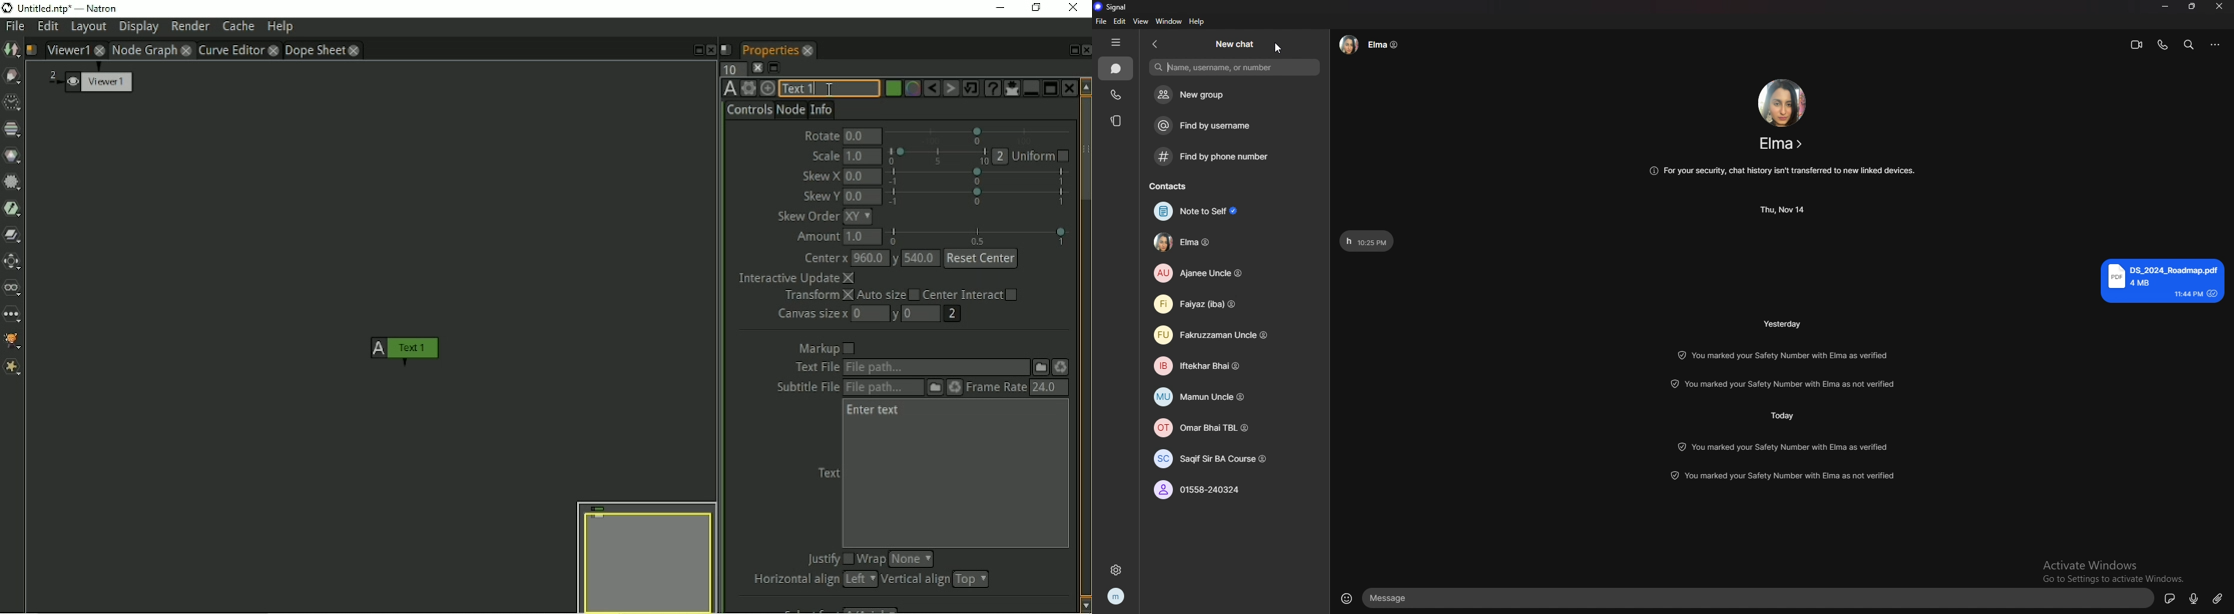 The width and height of the screenshot is (2240, 616). Describe the element at coordinates (1783, 355) in the screenshot. I see `update` at that location.